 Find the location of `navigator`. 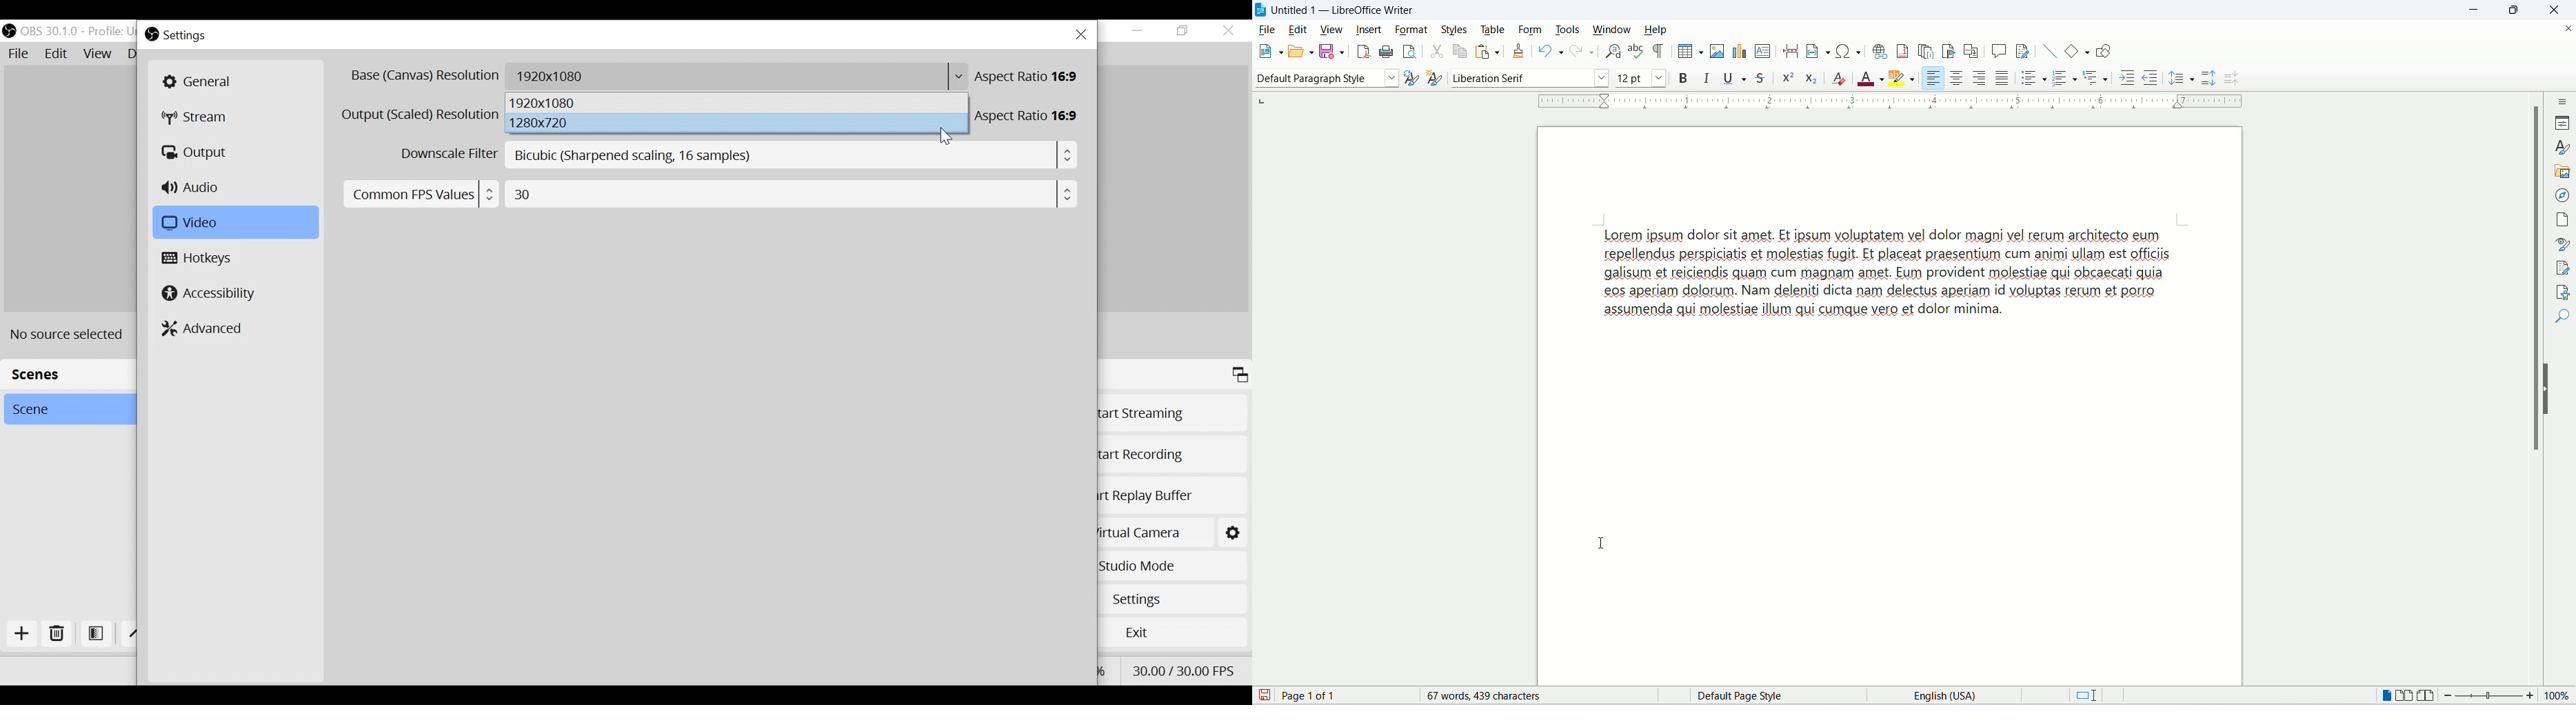

navigator is located at coordinates (2561, 196).